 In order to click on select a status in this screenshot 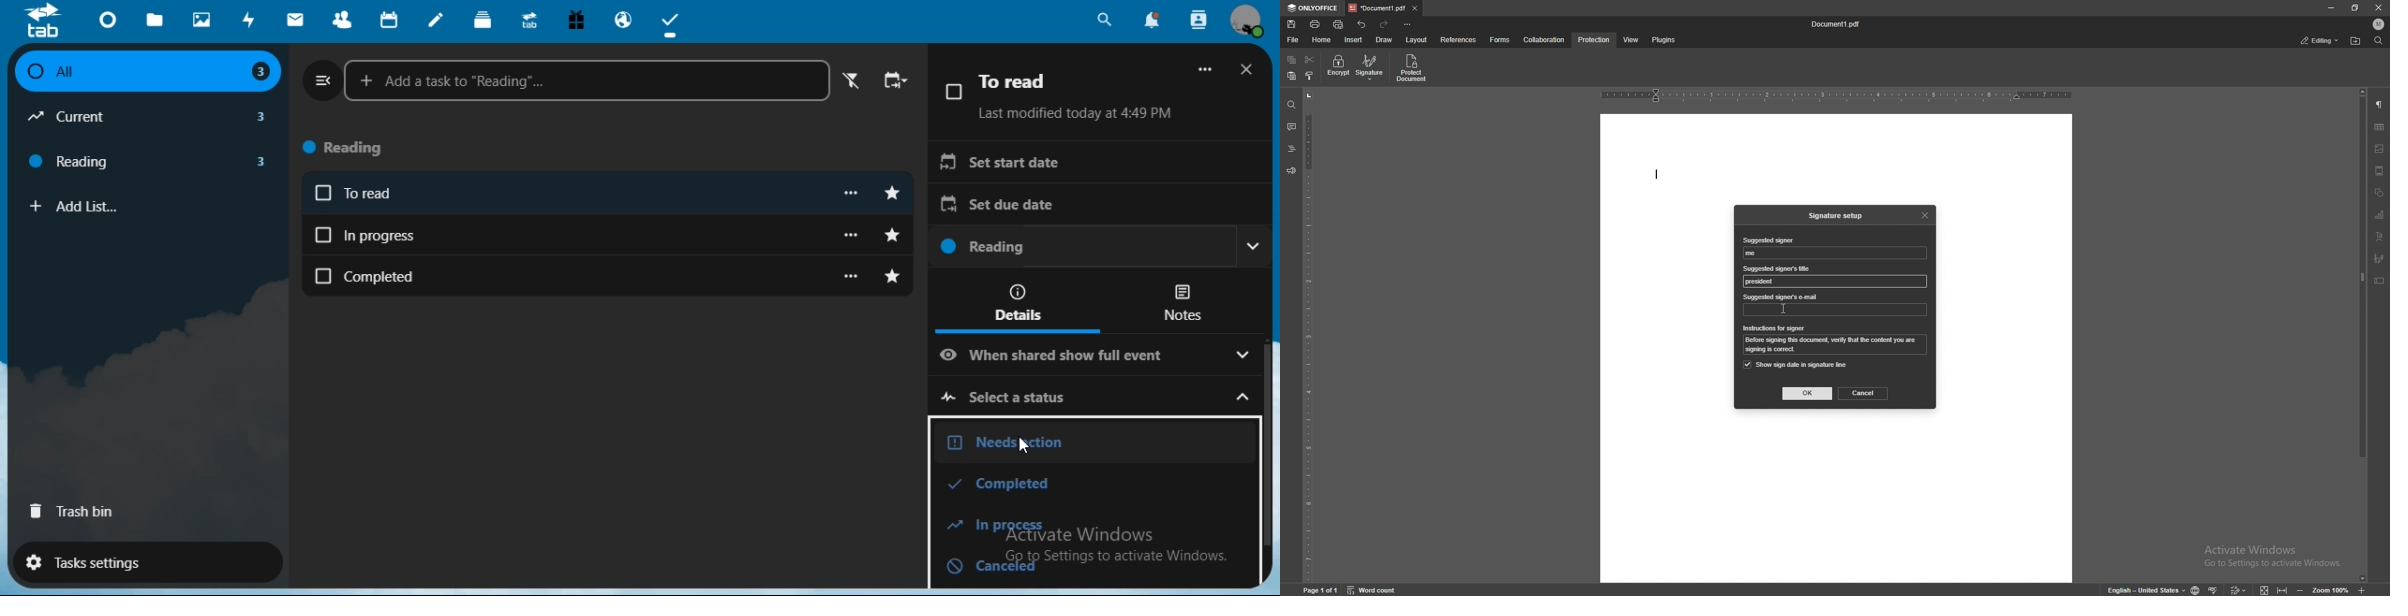, I will do `click(1074, 397)`.